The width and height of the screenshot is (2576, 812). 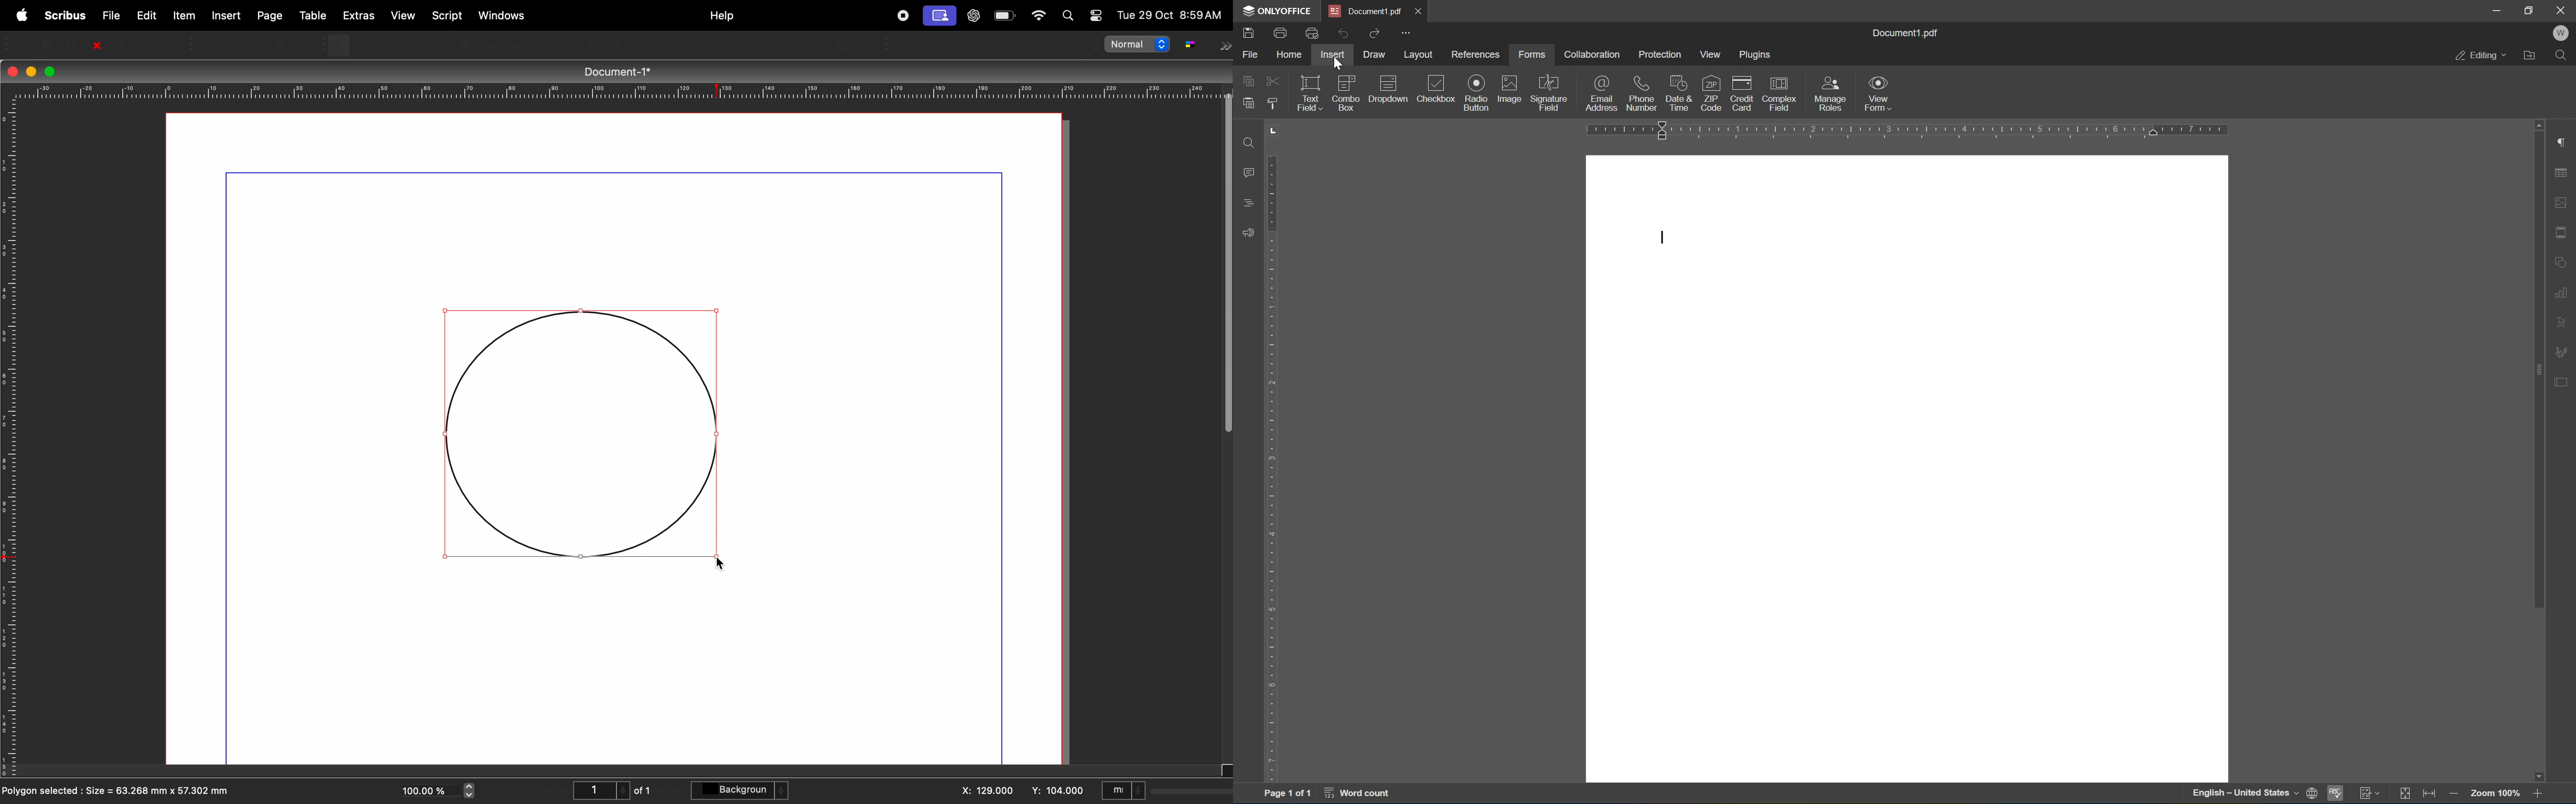 What do you see at coordinates (1272, 79) in the screenshot?
I see `cut` at bounding box center [1272, 79].